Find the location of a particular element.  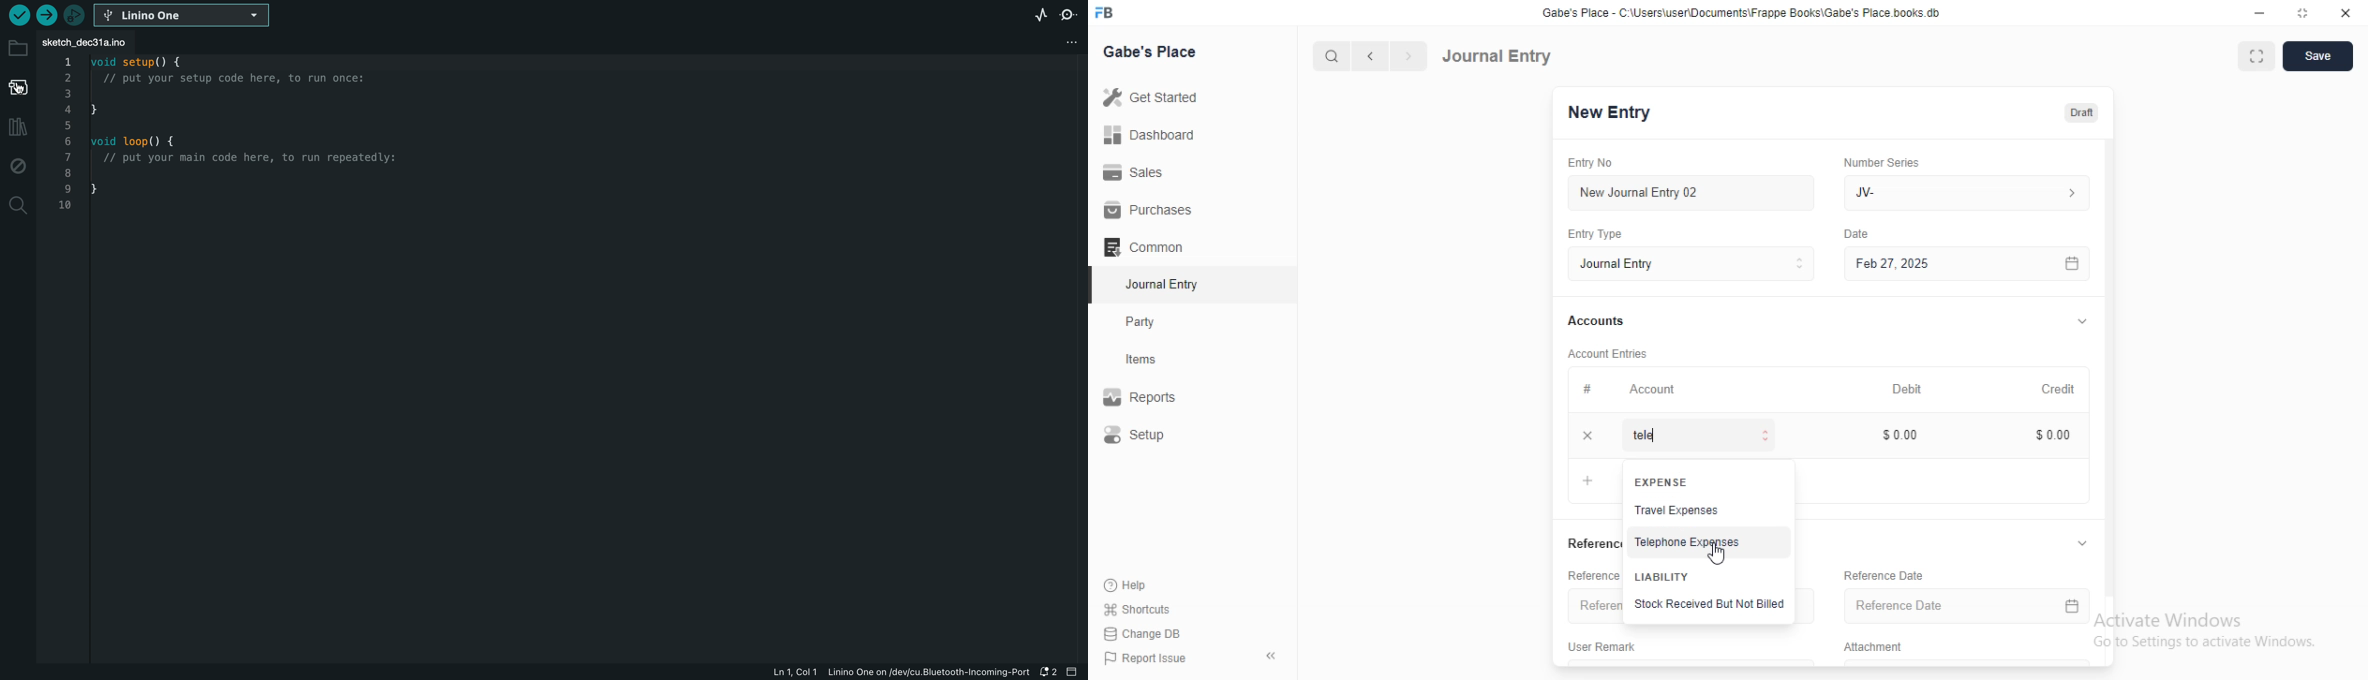

0.00 is located at coordinates (1895, 435).